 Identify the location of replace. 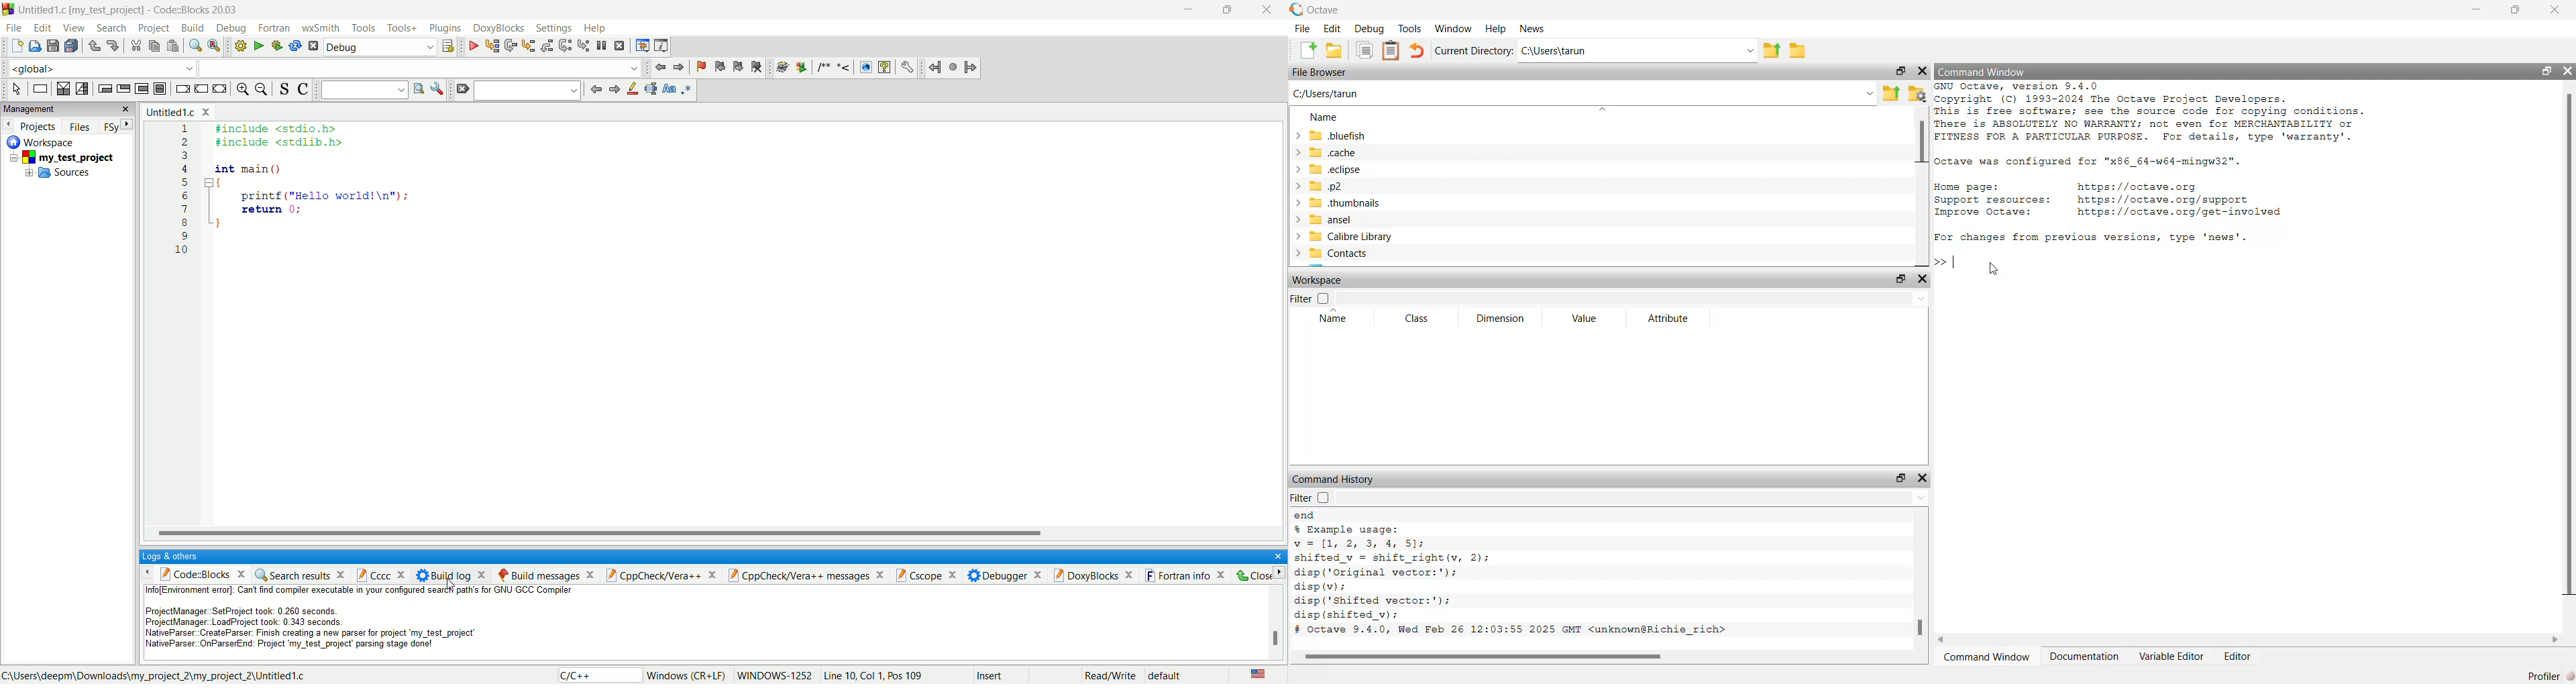
(213, 46).